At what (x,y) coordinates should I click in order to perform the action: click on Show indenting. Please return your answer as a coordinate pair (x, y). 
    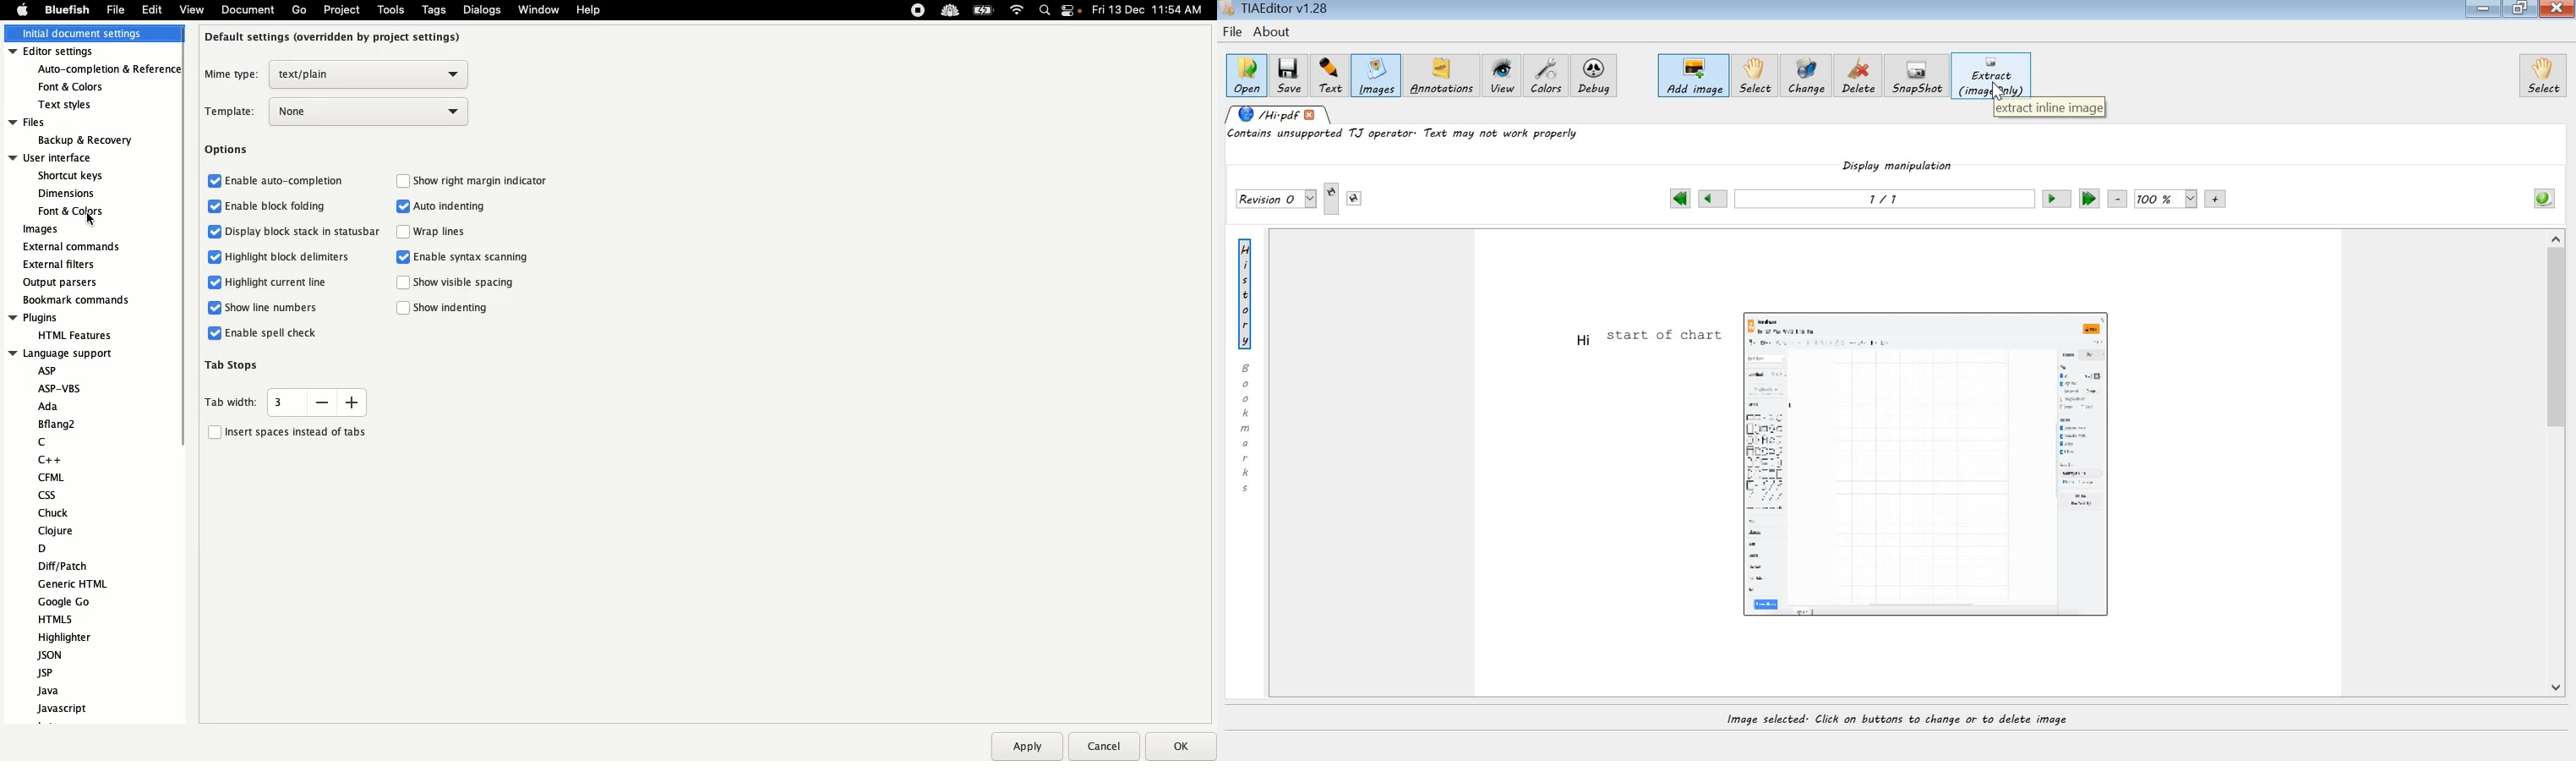
    Looking at the image, I should click on (448, 309).